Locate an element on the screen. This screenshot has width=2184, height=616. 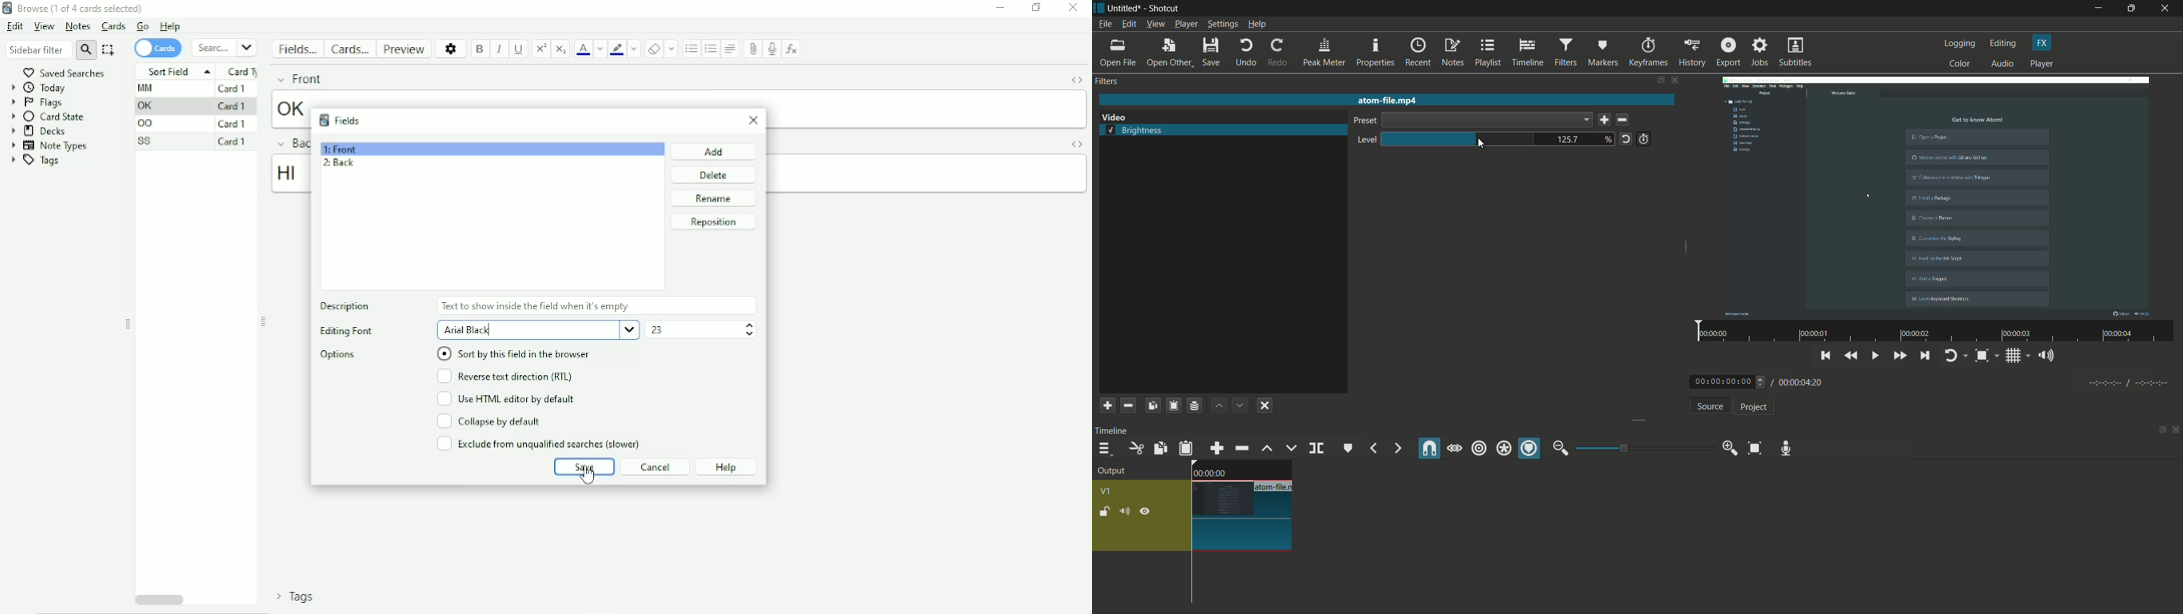
playlist is located at coordinates (1489, 52).